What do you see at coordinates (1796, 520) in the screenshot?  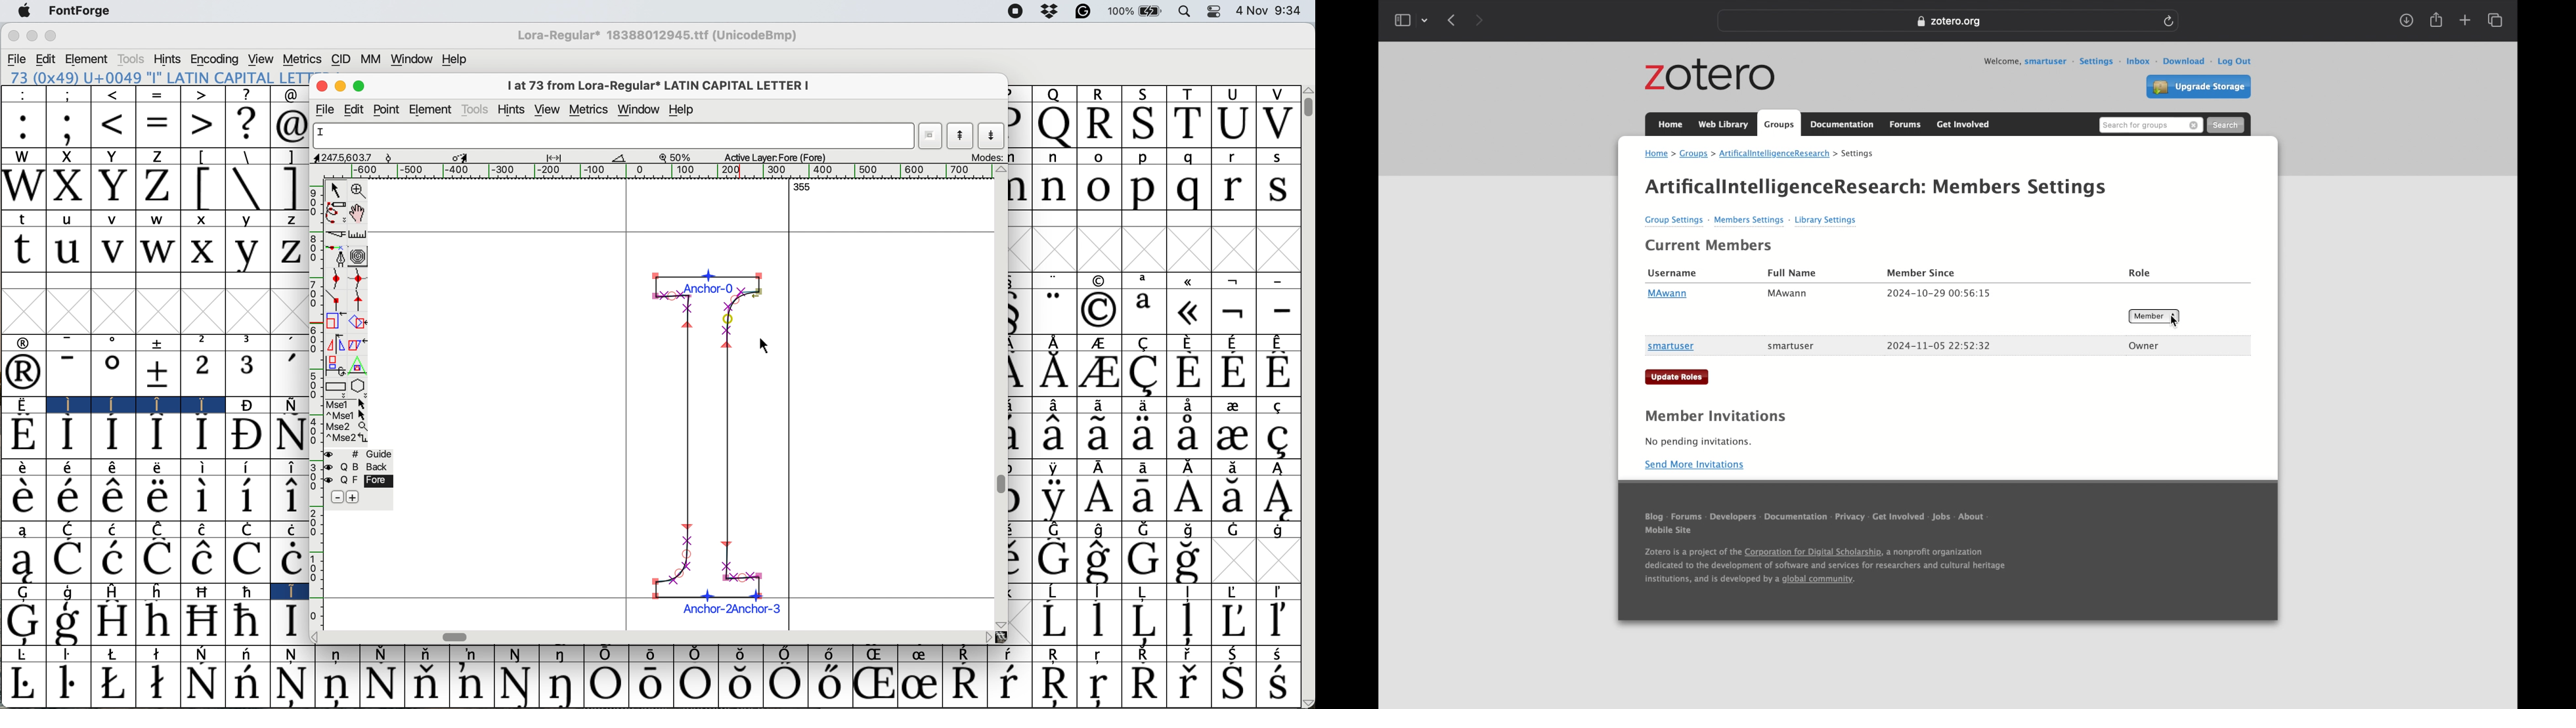 I see `documentation` at bounding box center [1796, 520].